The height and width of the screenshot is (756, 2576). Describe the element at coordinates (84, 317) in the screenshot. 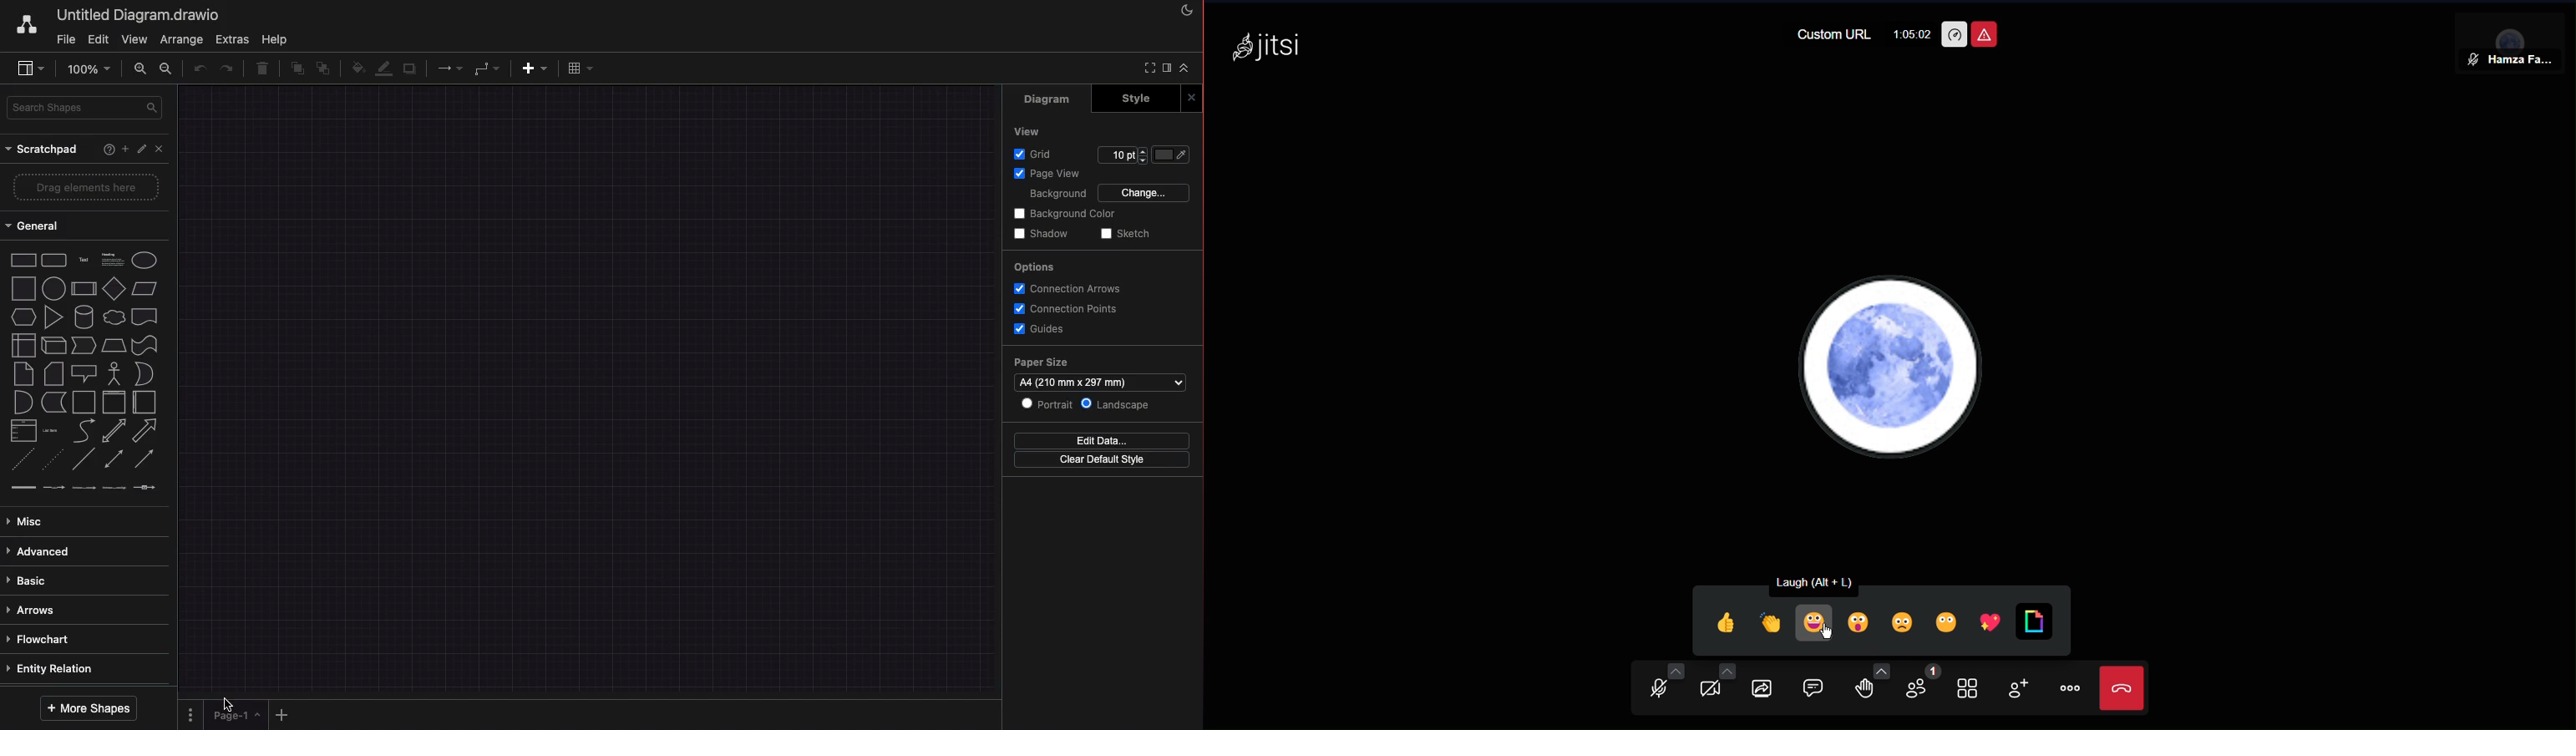

I see `cylinder` at that location.